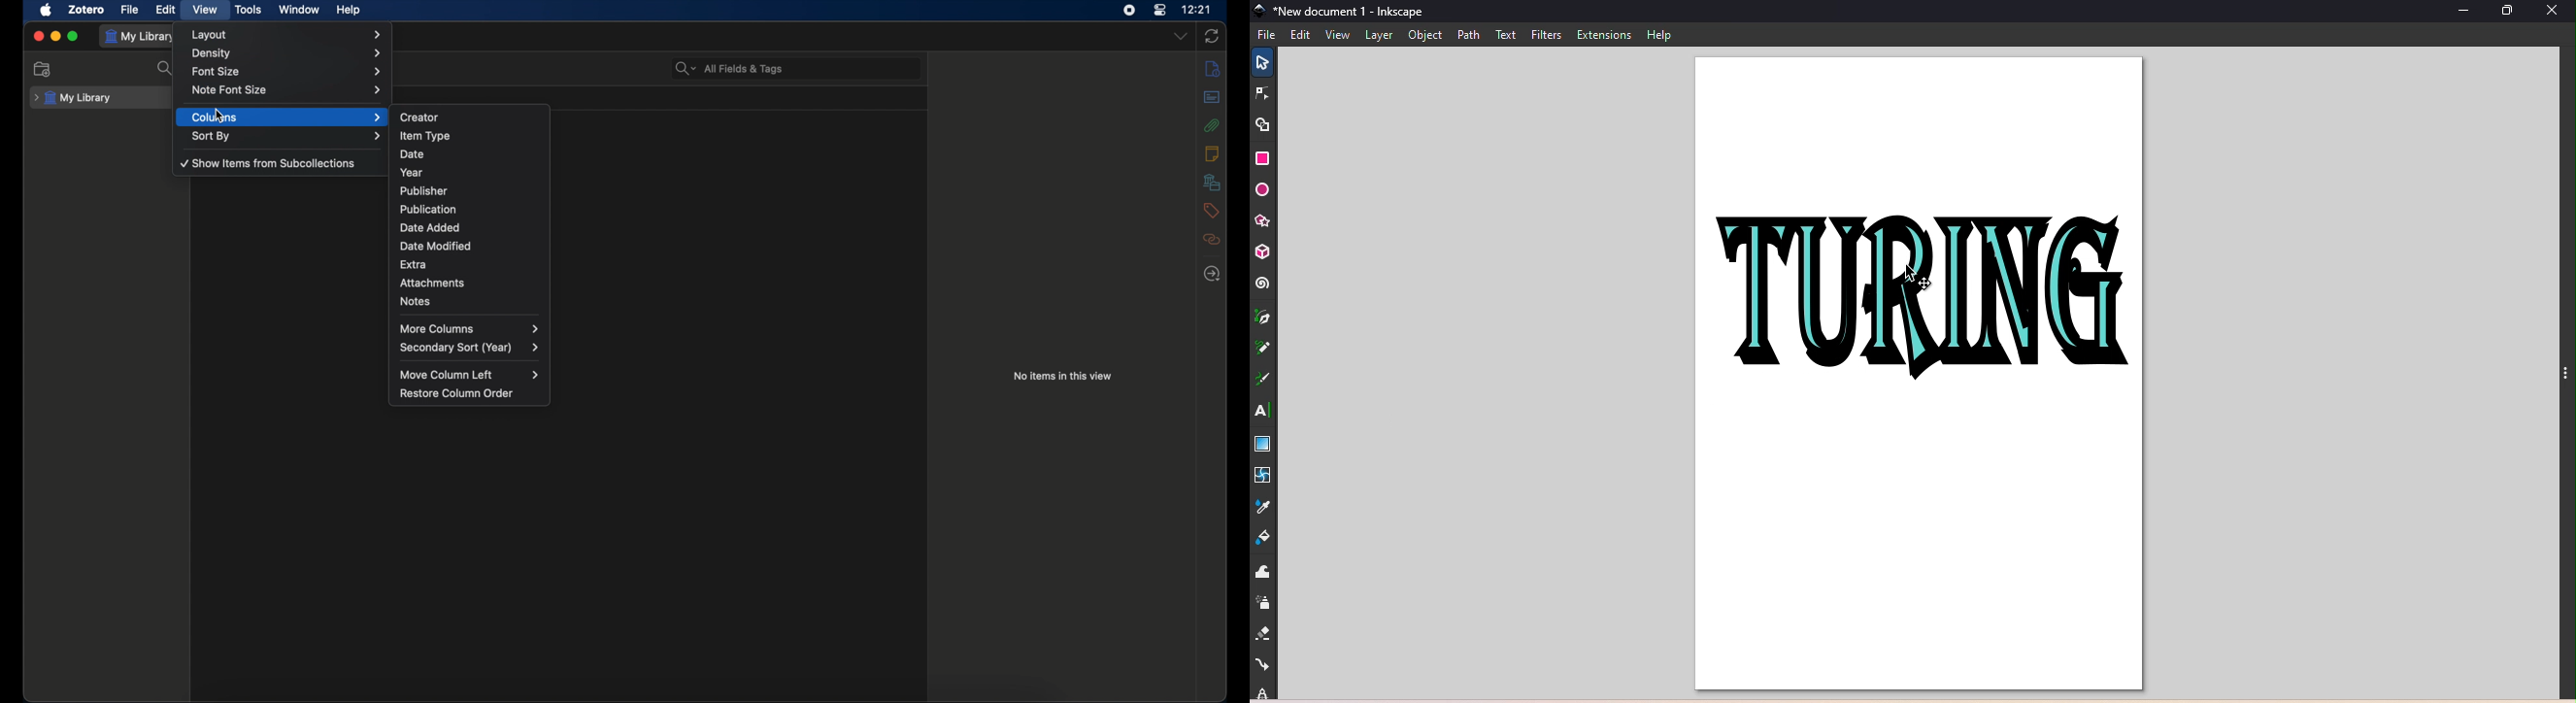  What do you see at coordinates (288, 118) in the screenshot?
I see `columns` at bounding box center [288, 118].